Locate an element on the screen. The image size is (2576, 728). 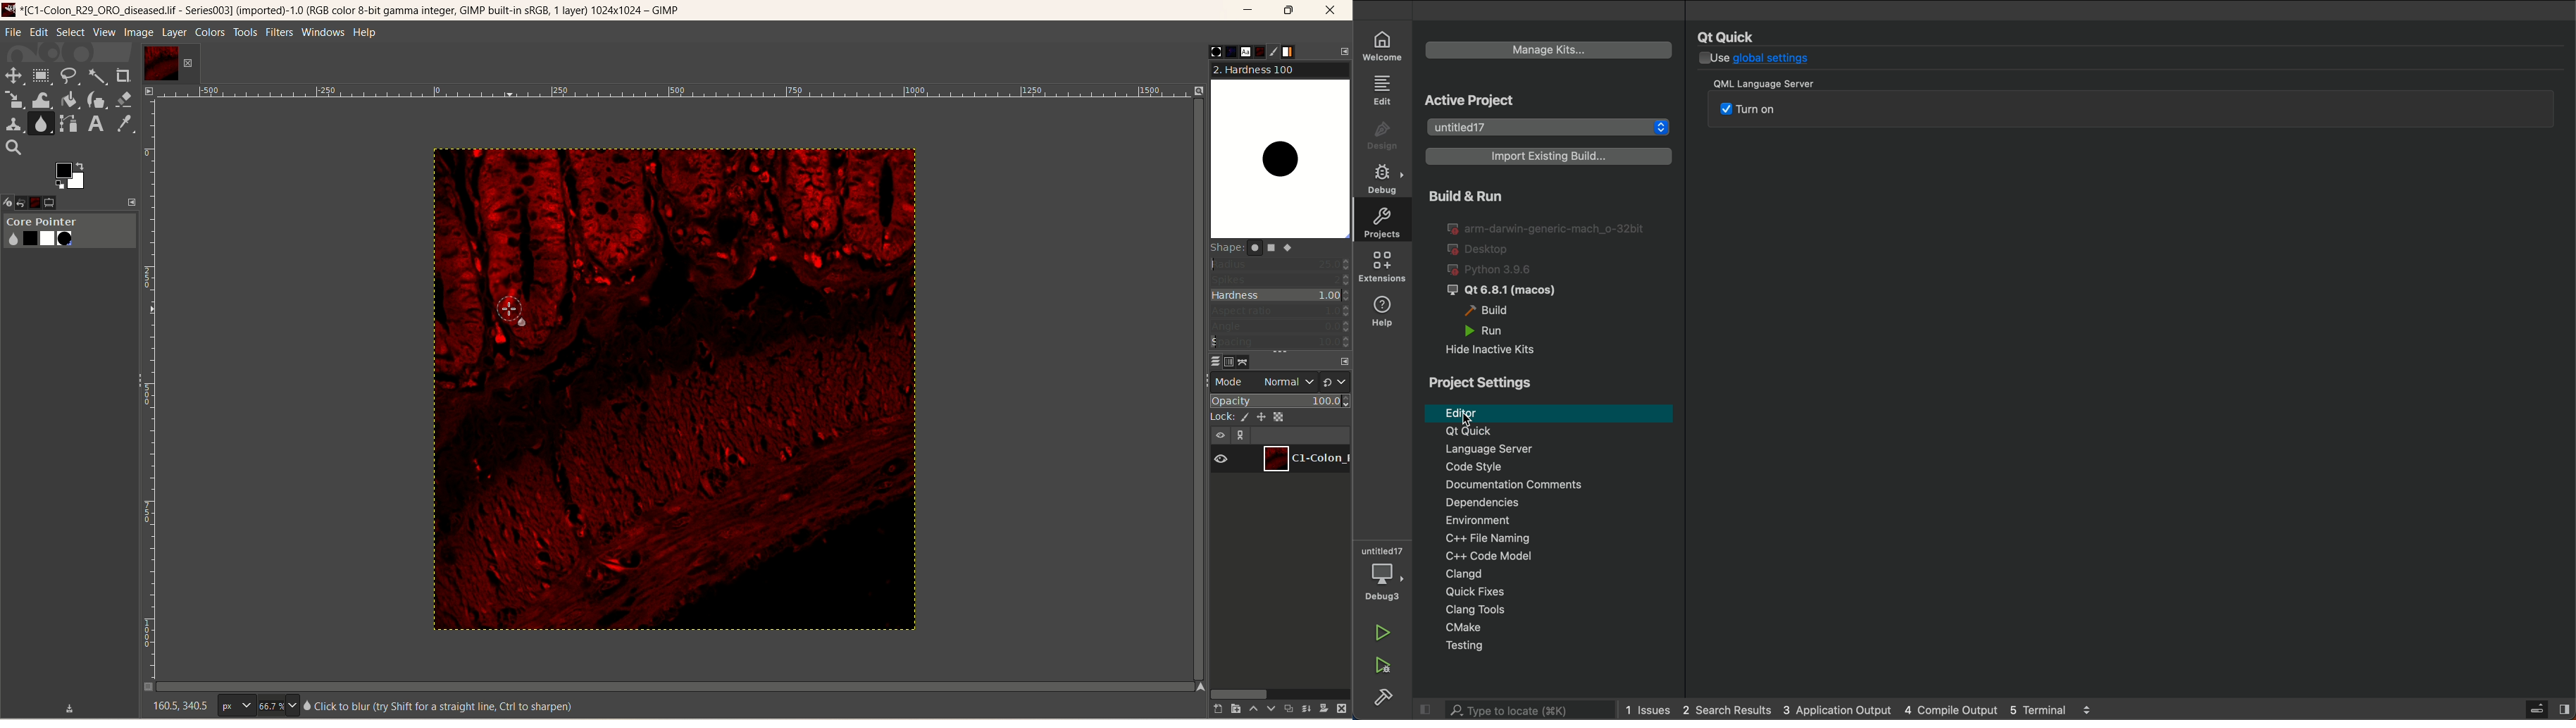
qt6.8.1 macos is located at coordinates (1500, 290).